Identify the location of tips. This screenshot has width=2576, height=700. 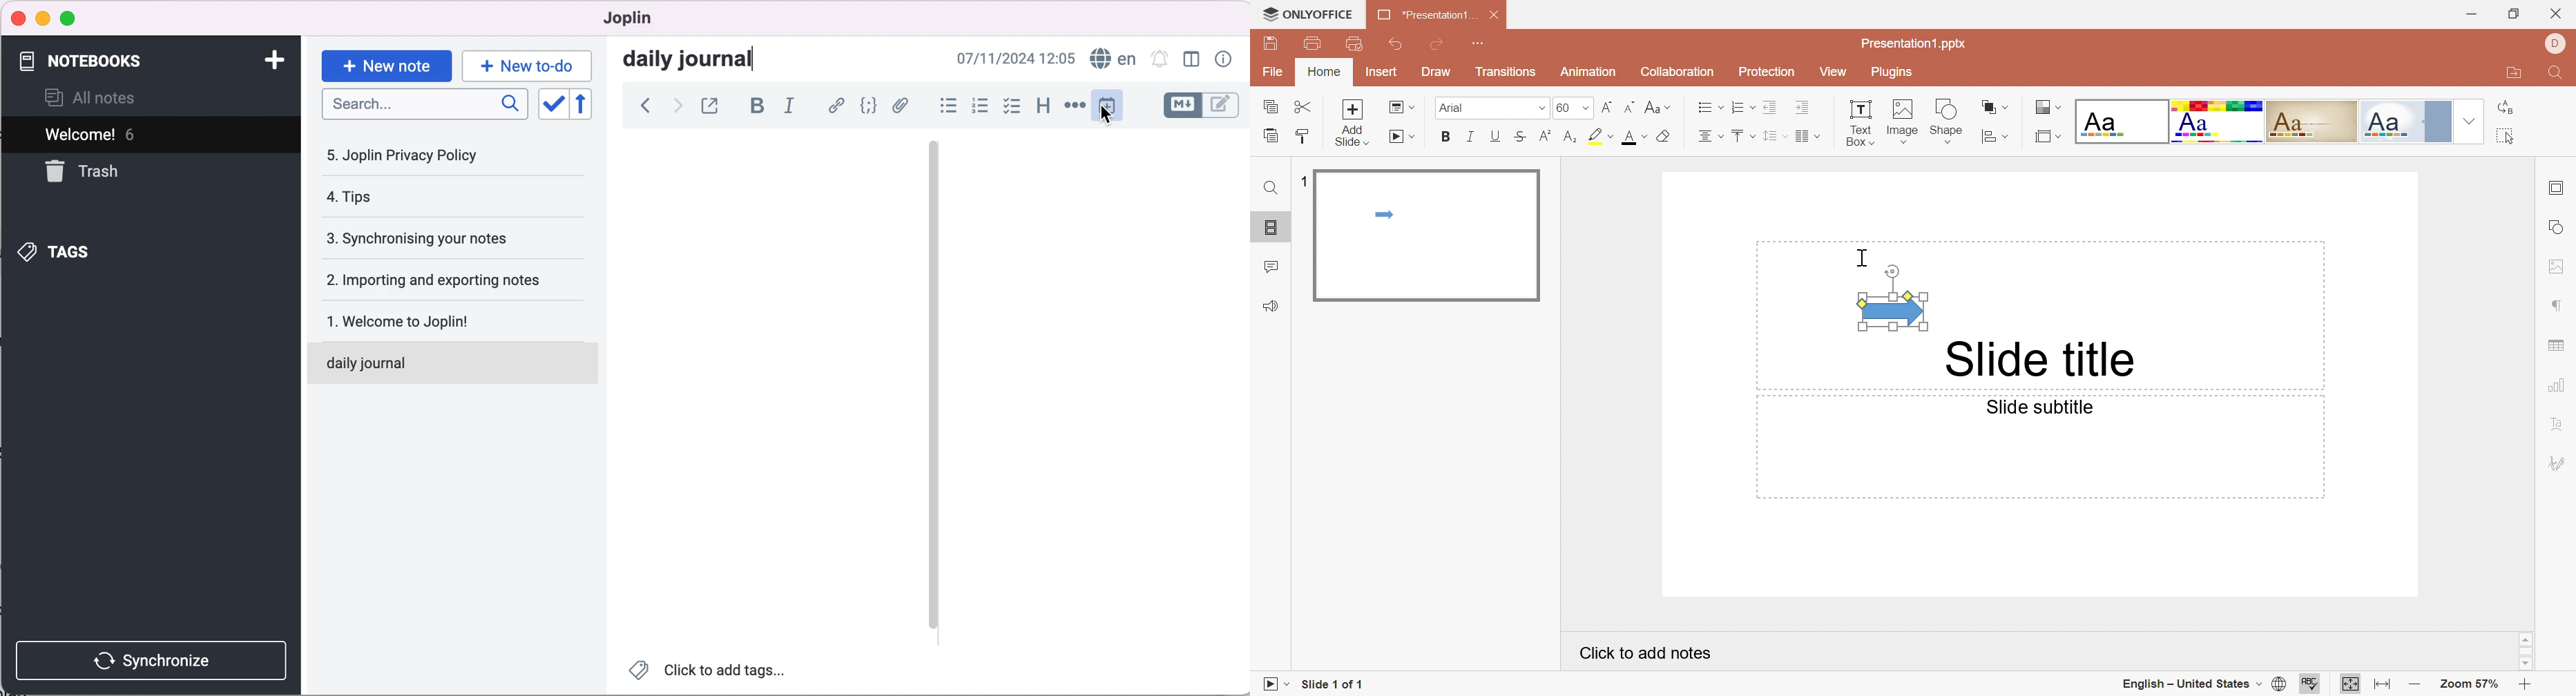
(401, 198).